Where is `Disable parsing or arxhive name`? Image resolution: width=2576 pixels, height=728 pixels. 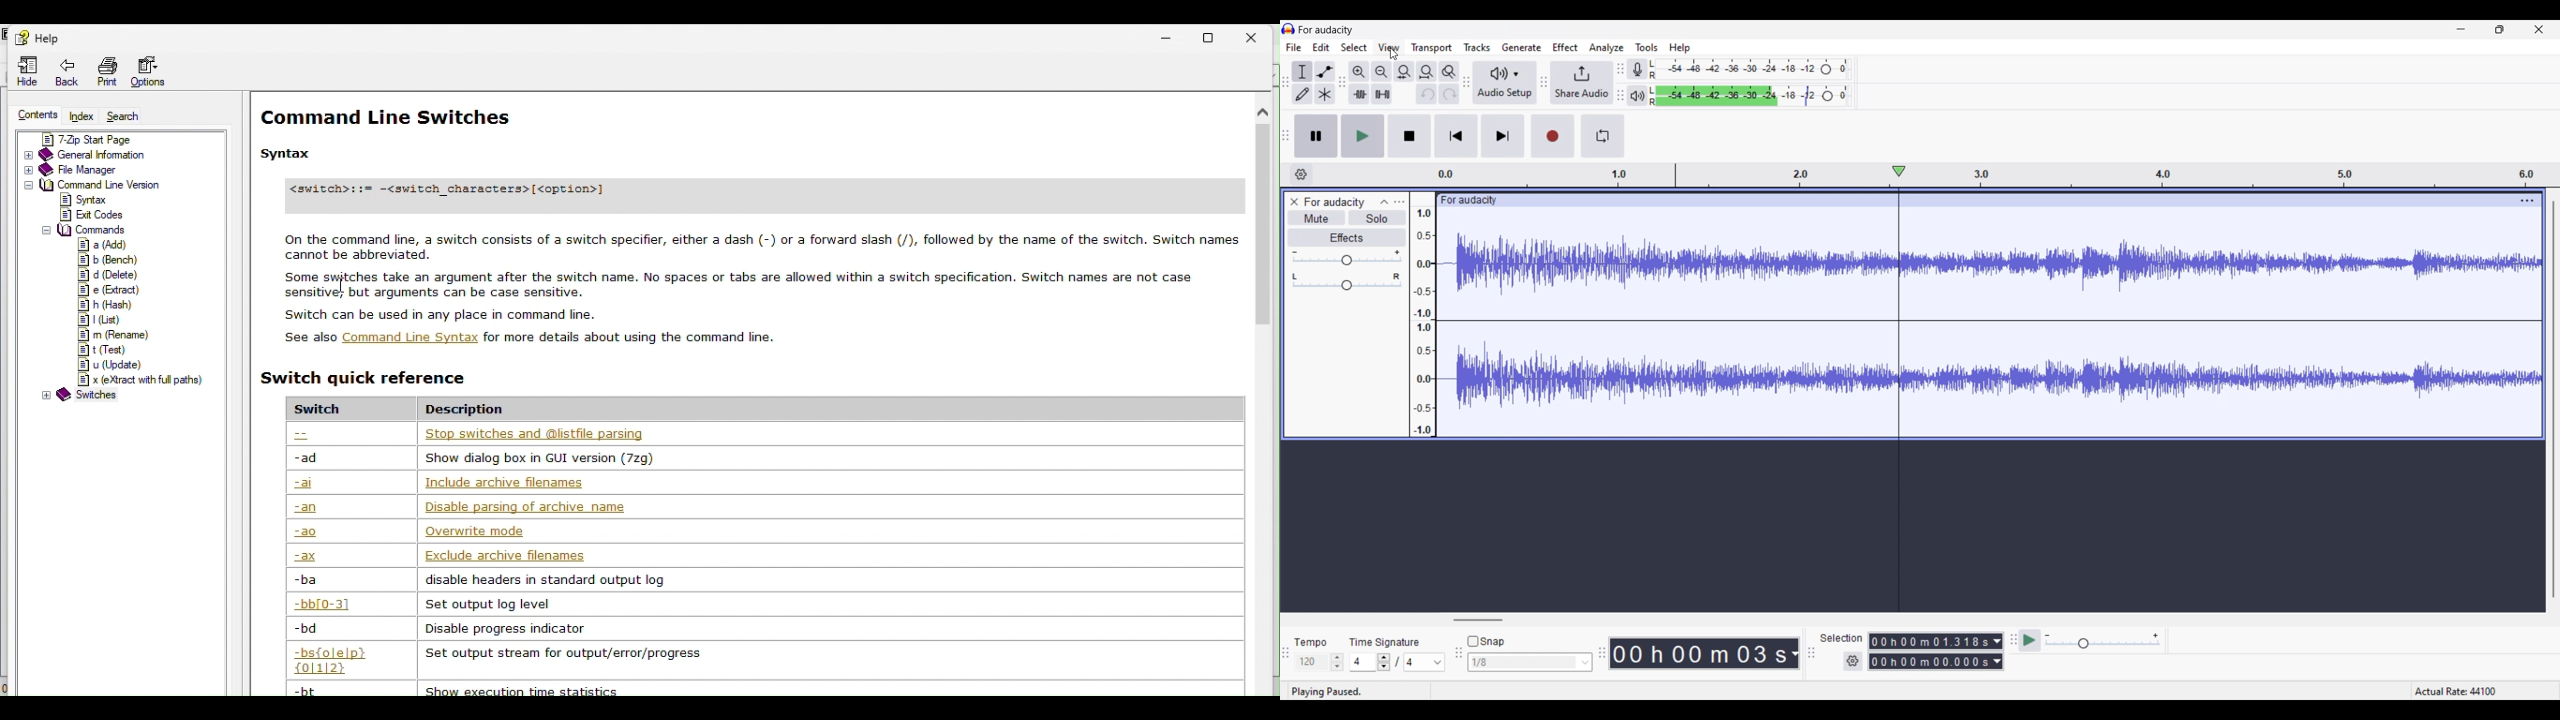 Disable parsing or arxhive name is located at coordinates (522, 505).